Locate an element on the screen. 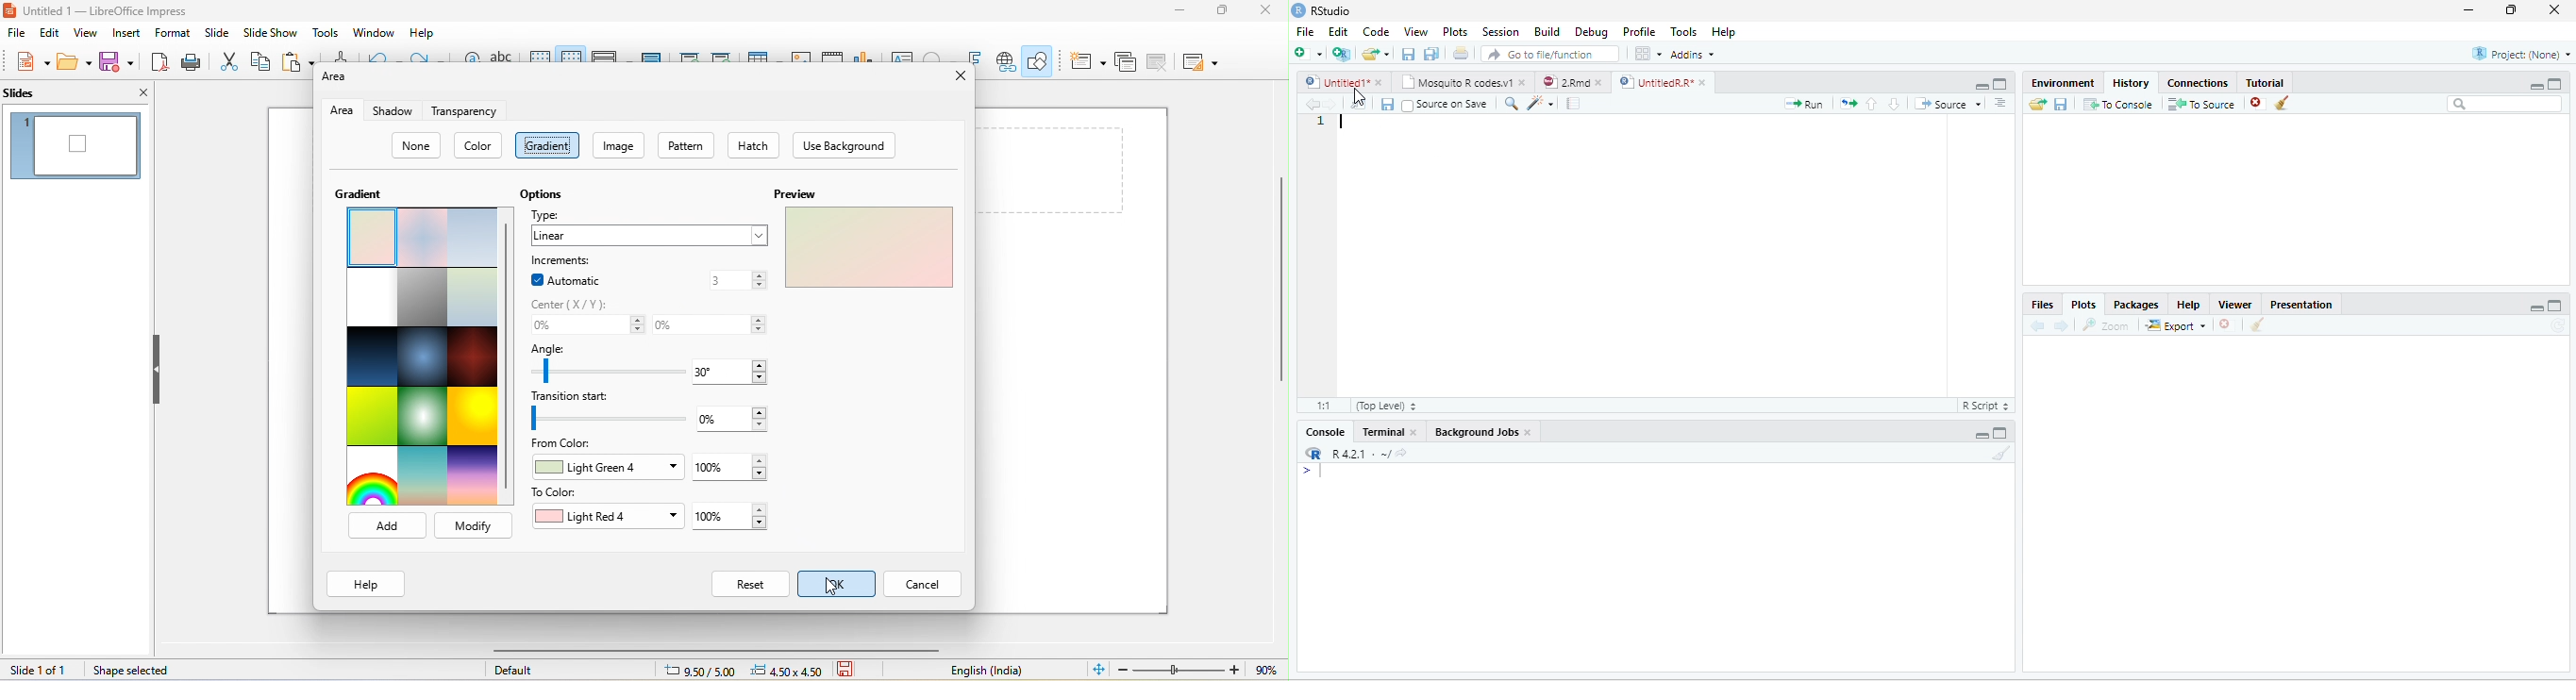 The width and height of the screenshot is (2576, 700). shadow is located at coordinates (396, 112).